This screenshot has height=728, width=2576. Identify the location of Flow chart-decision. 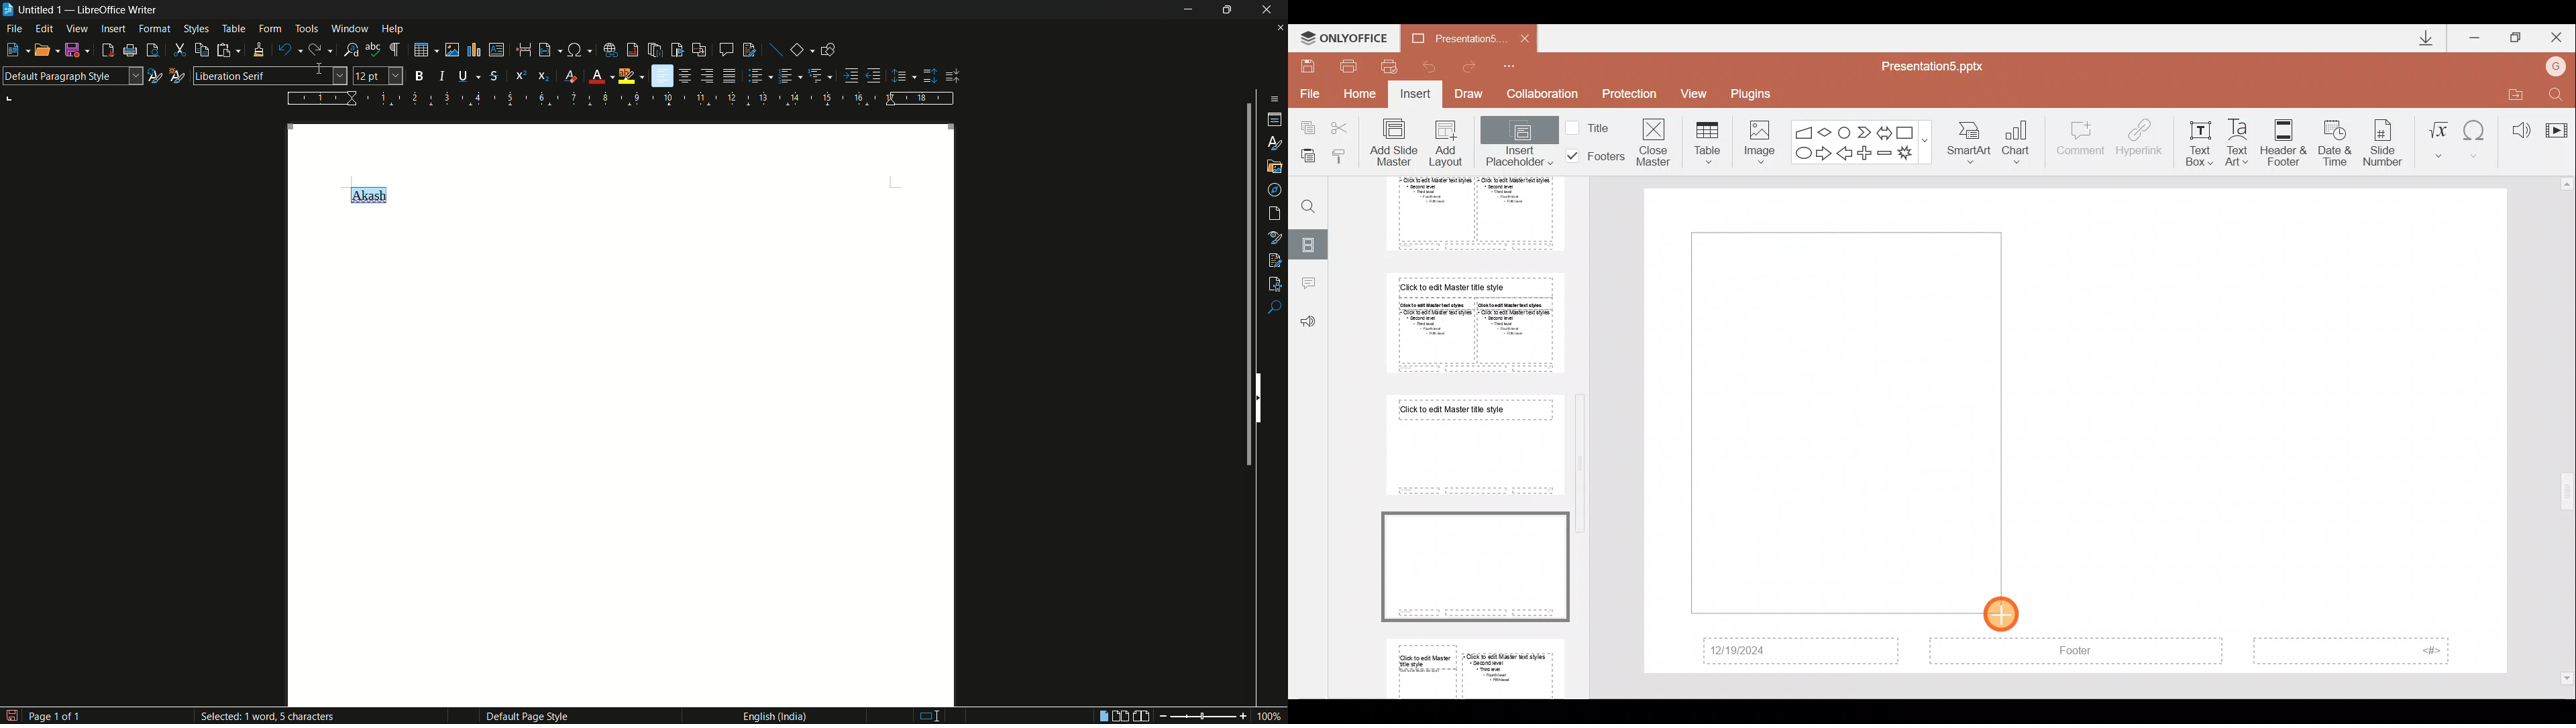
(1827, 132).